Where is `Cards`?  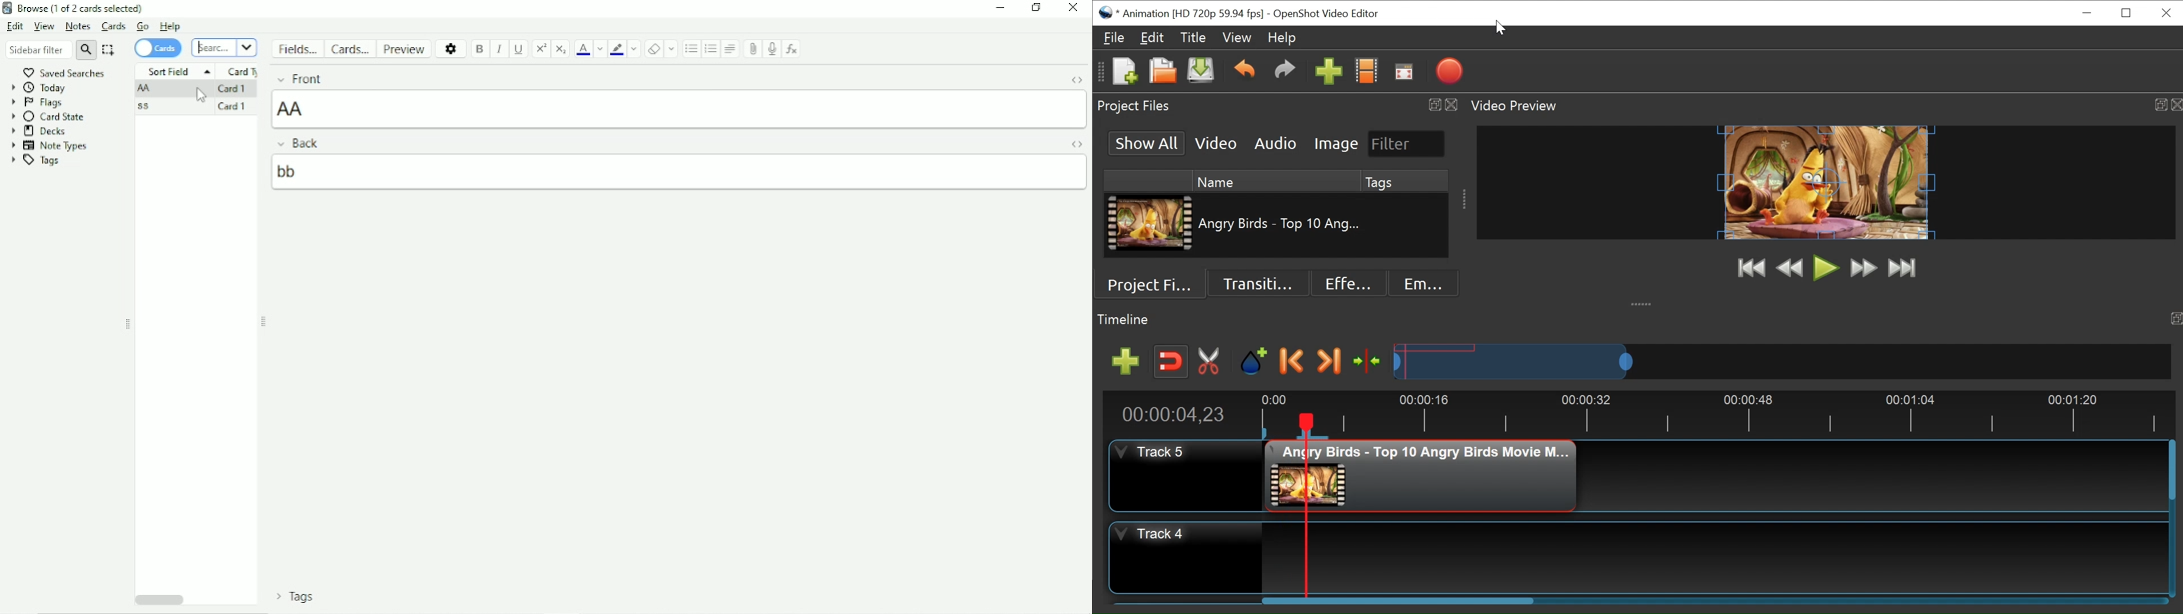 Cards is located at coordinates (351, 48).